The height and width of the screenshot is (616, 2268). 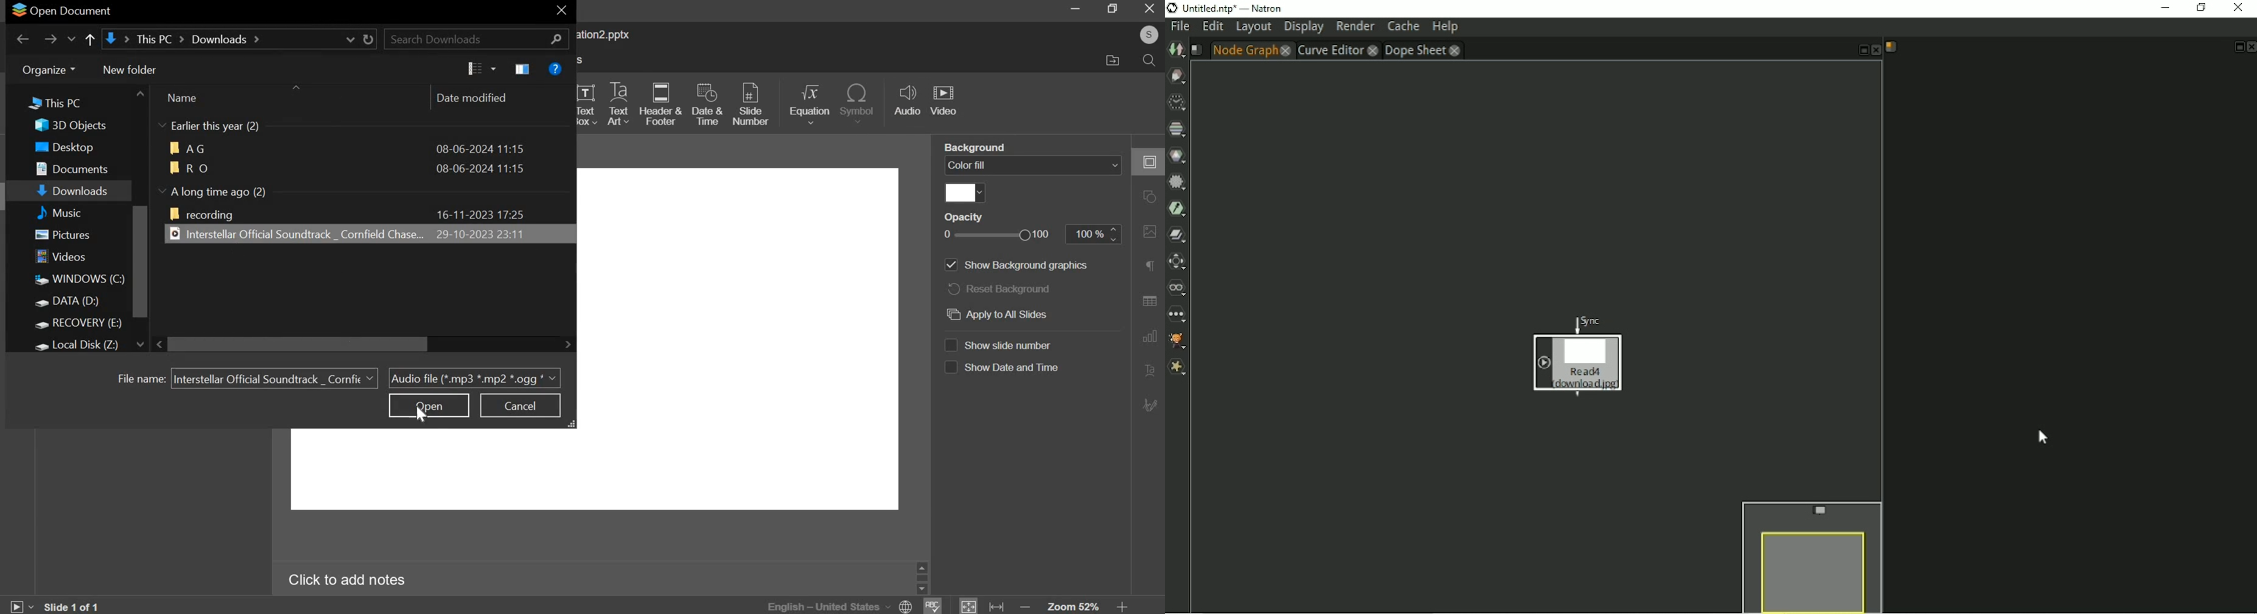 What do you see at coordinates (69, 213) in the screenshot?
I see `Music` at bounding box center [69, 213].